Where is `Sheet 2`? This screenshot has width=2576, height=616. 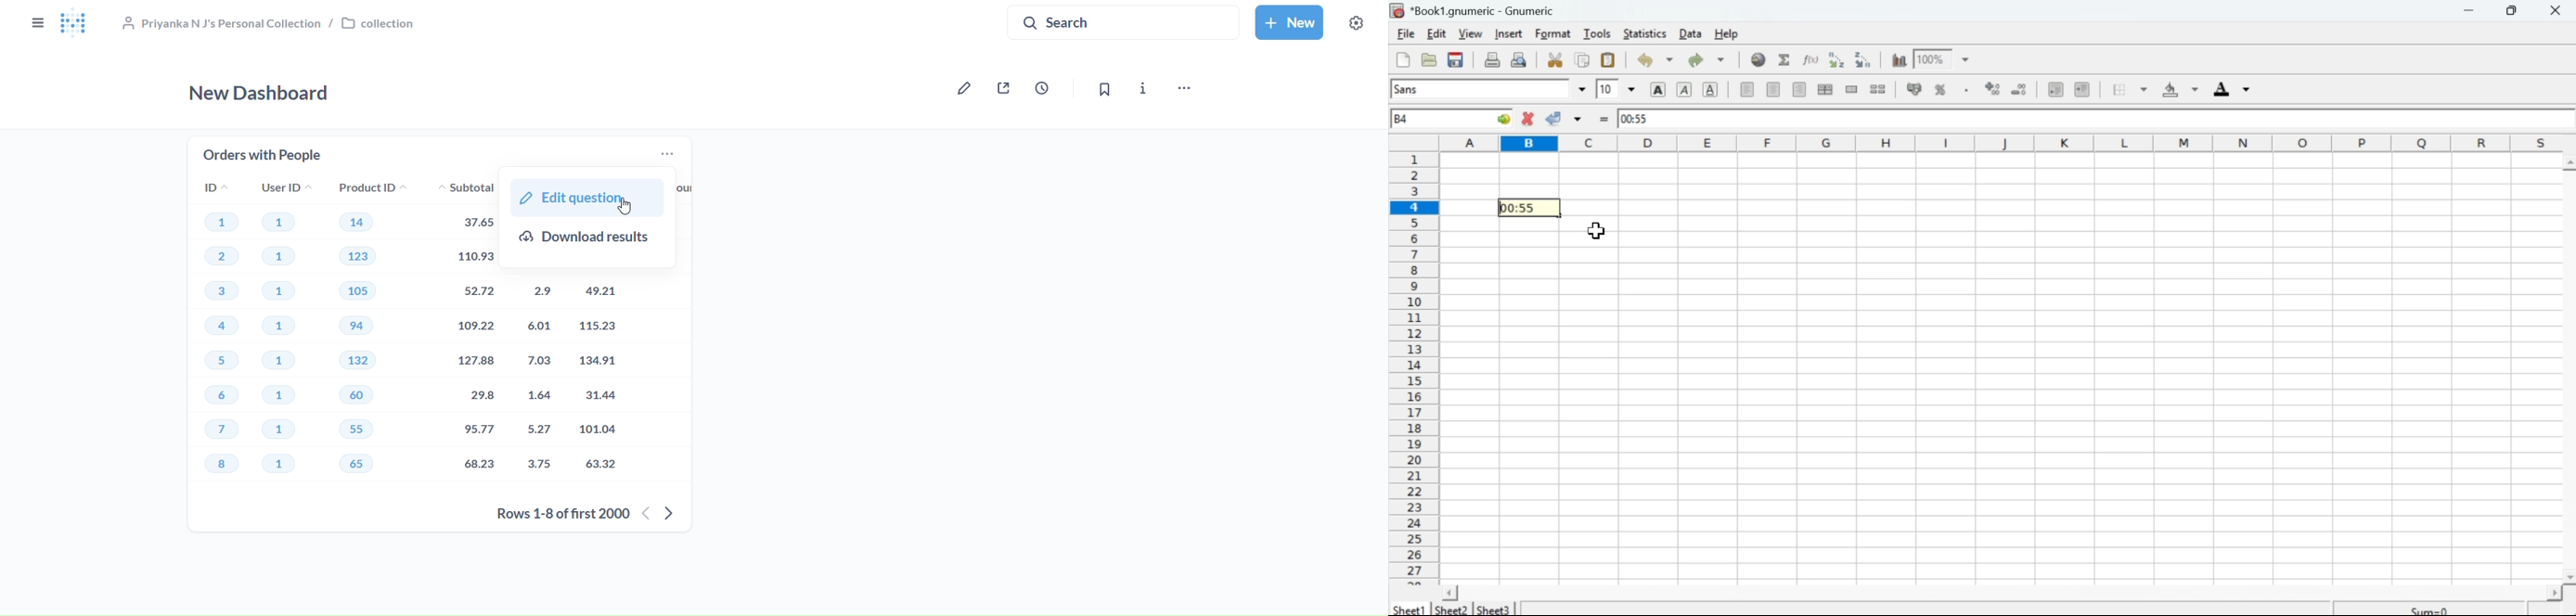
Sheet 2 is located at coordinates (1453, 610).